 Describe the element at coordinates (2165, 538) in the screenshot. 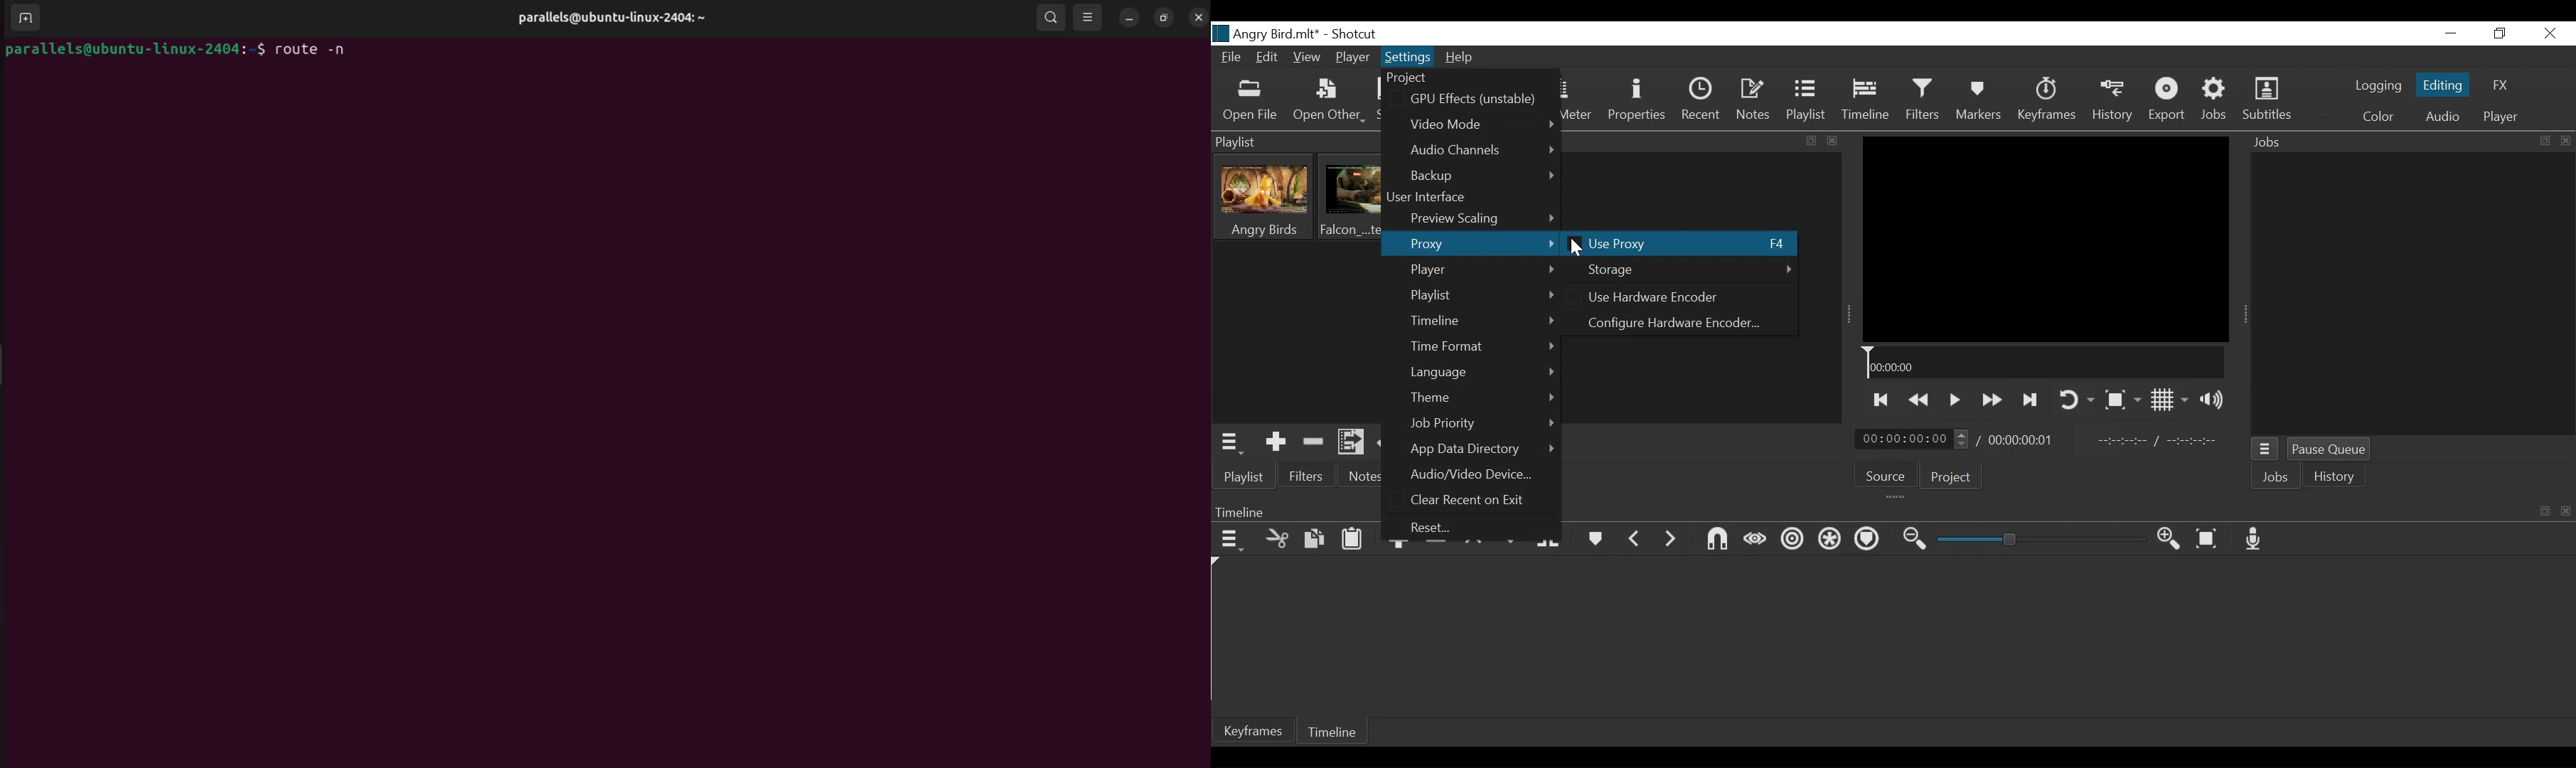

I see `Zoom timeline in` at that location.